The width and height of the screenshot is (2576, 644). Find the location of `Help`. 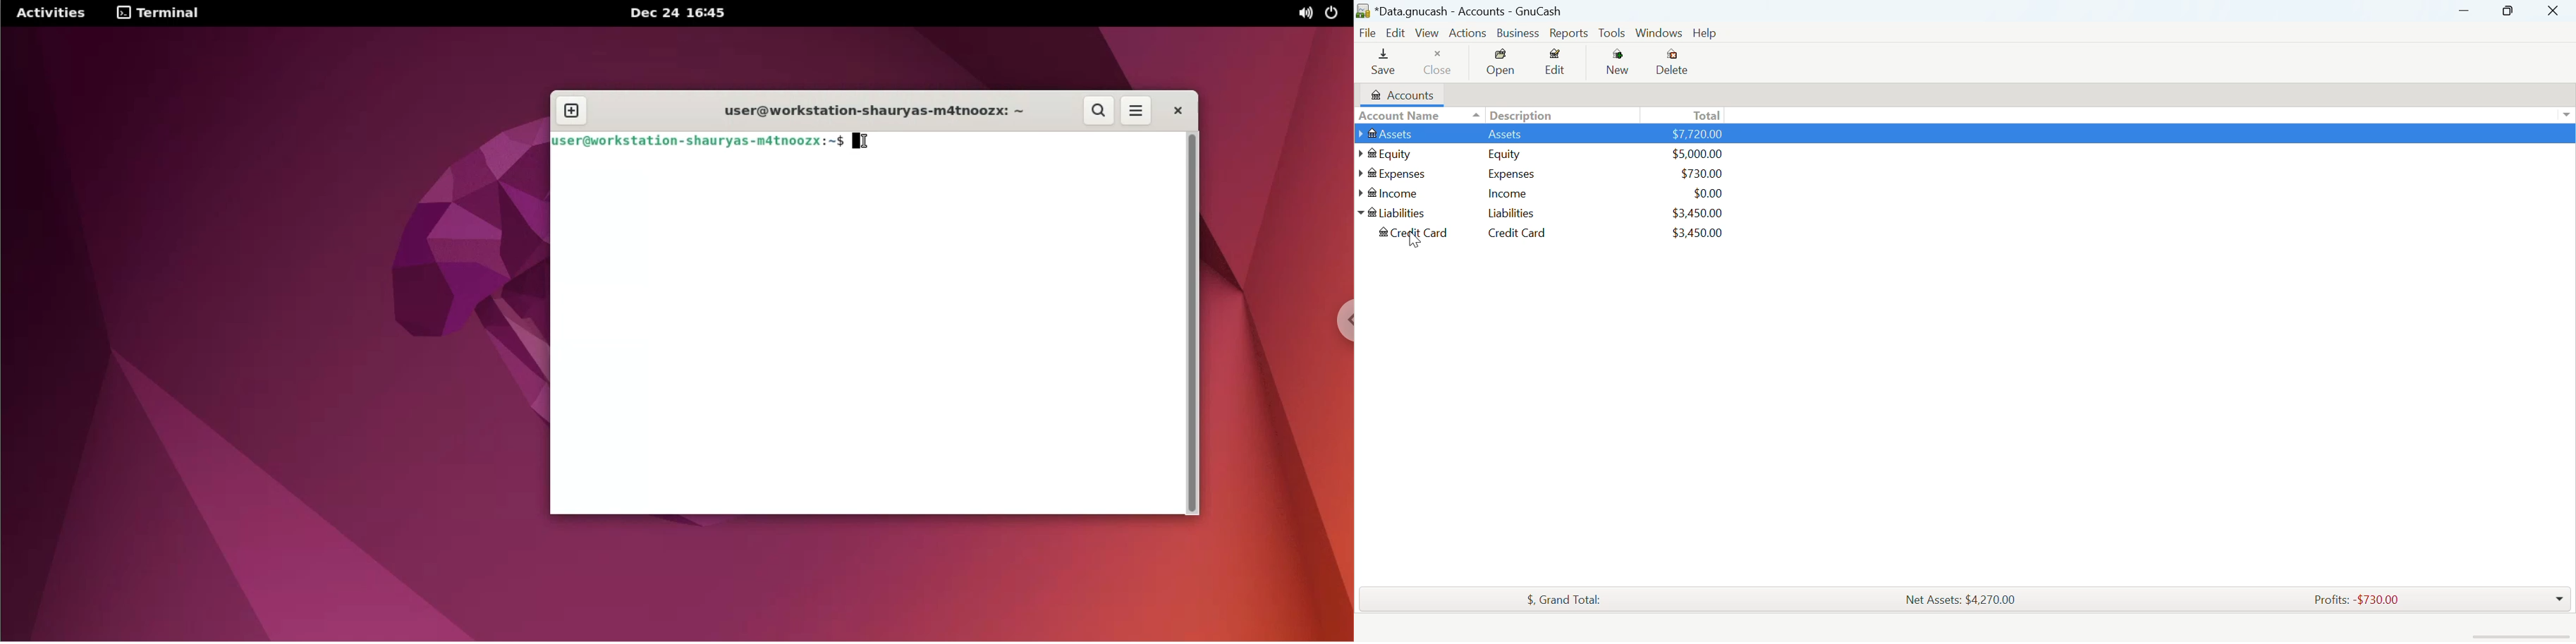

Help is located at coordinates (1705, 34).